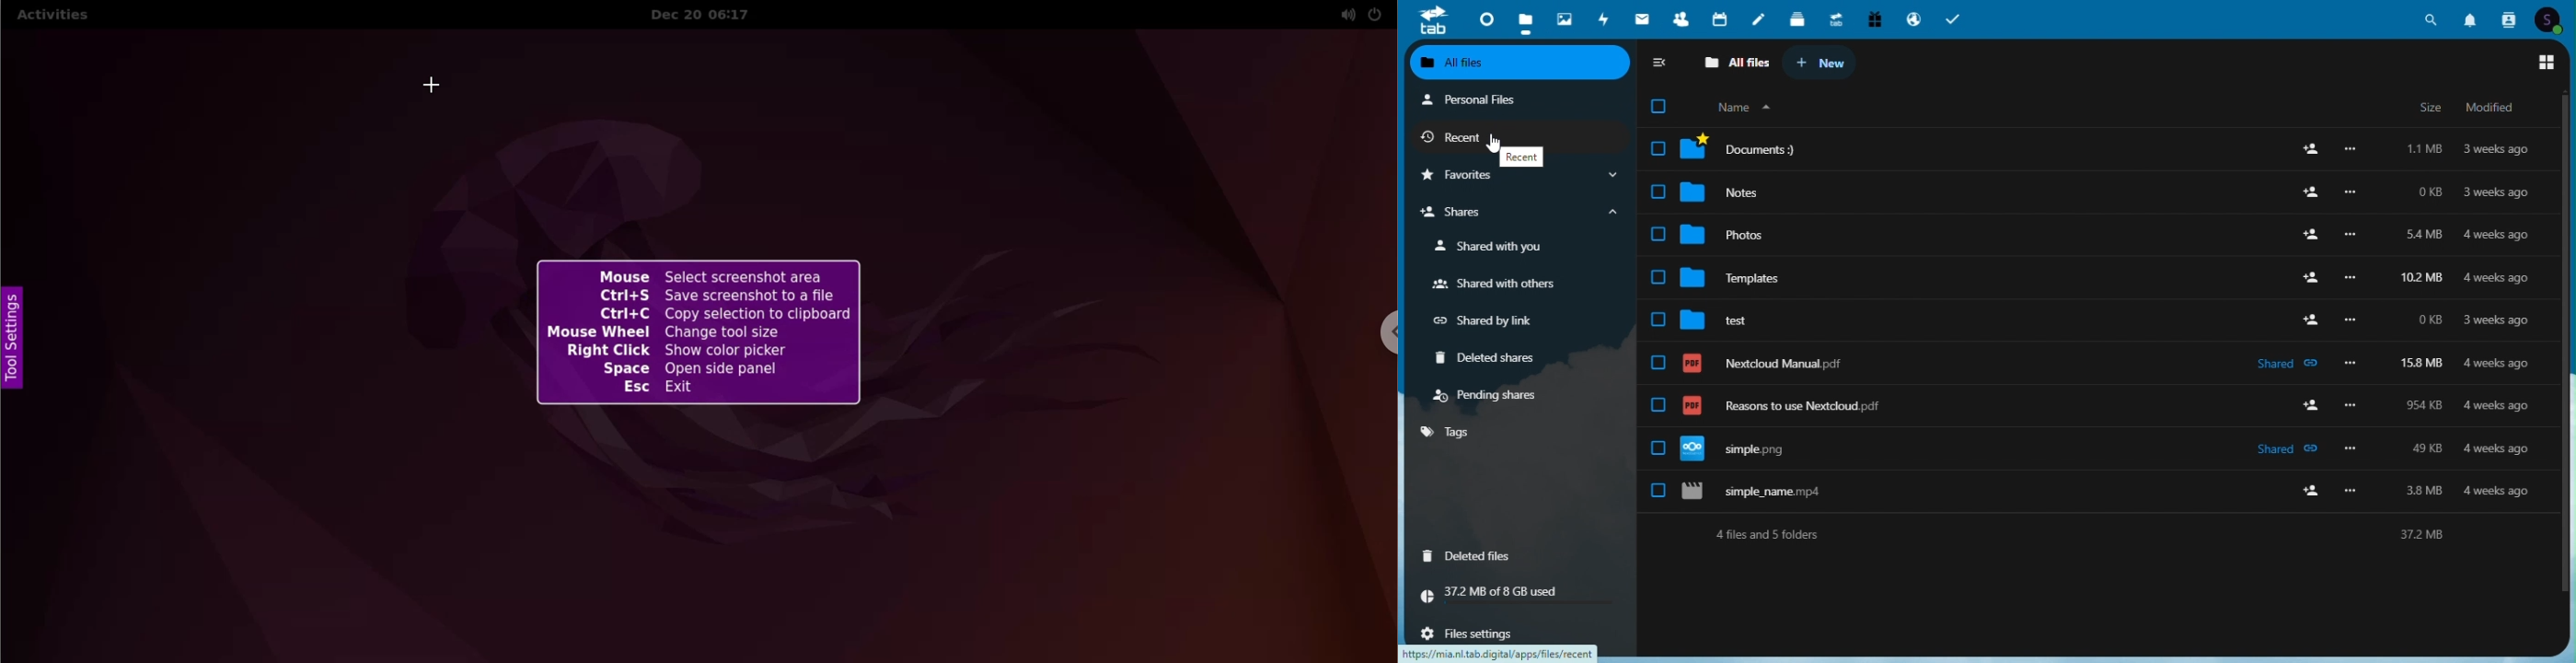 The height and width of the screenshot is (672, 2576). What do you see at coordinates (2085, 400) in the screenshot?
I see `Reasons to use Nextcloud pdf` at bounding box center [2085, 400].